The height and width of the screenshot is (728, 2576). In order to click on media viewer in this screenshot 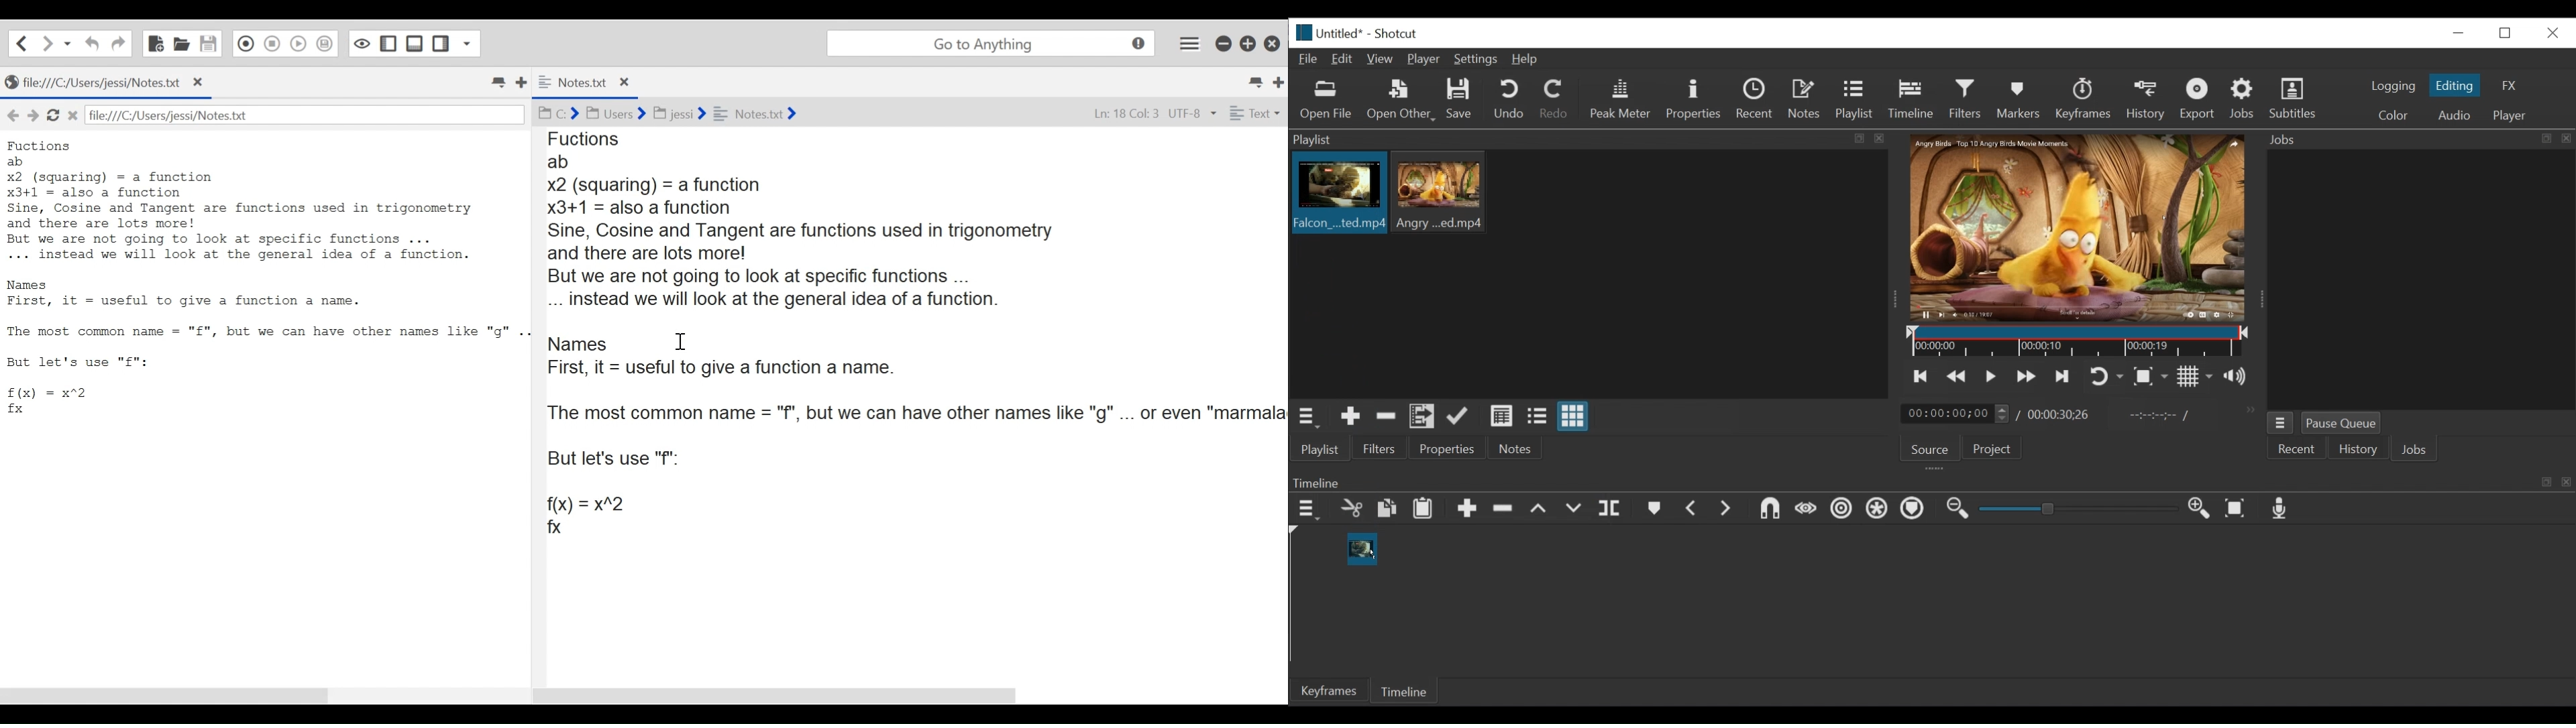, I will do `click(2076, 227)`.